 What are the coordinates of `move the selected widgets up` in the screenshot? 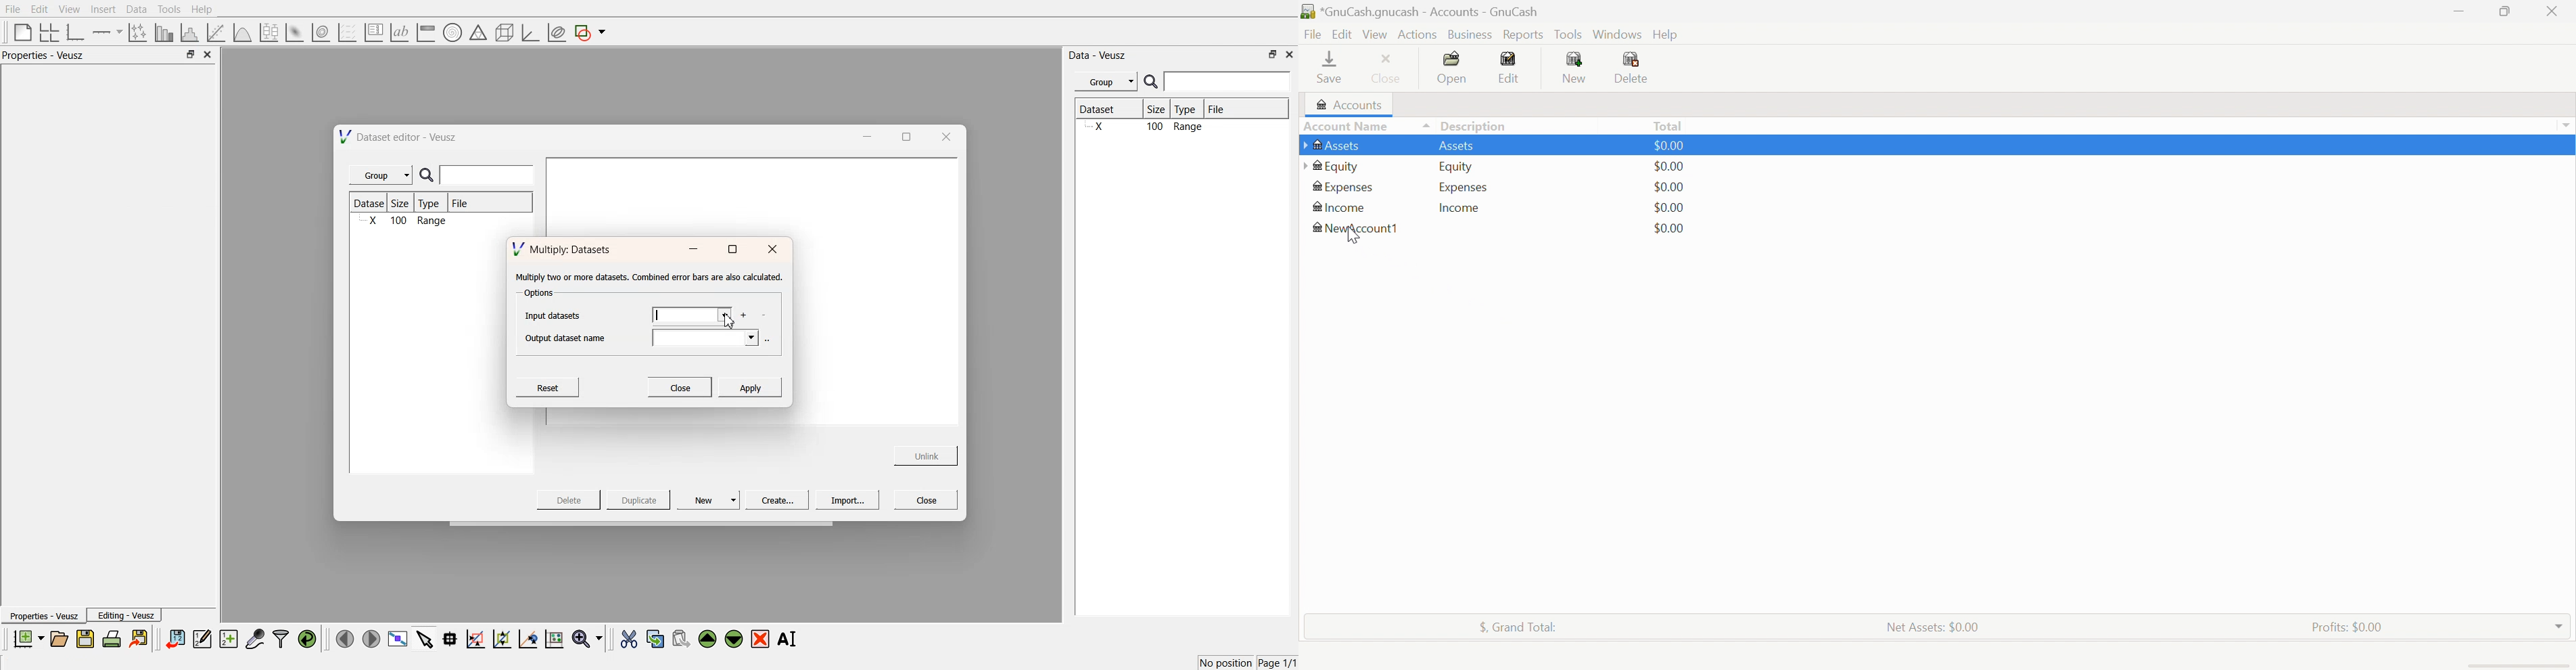 It's located at (709, 640).